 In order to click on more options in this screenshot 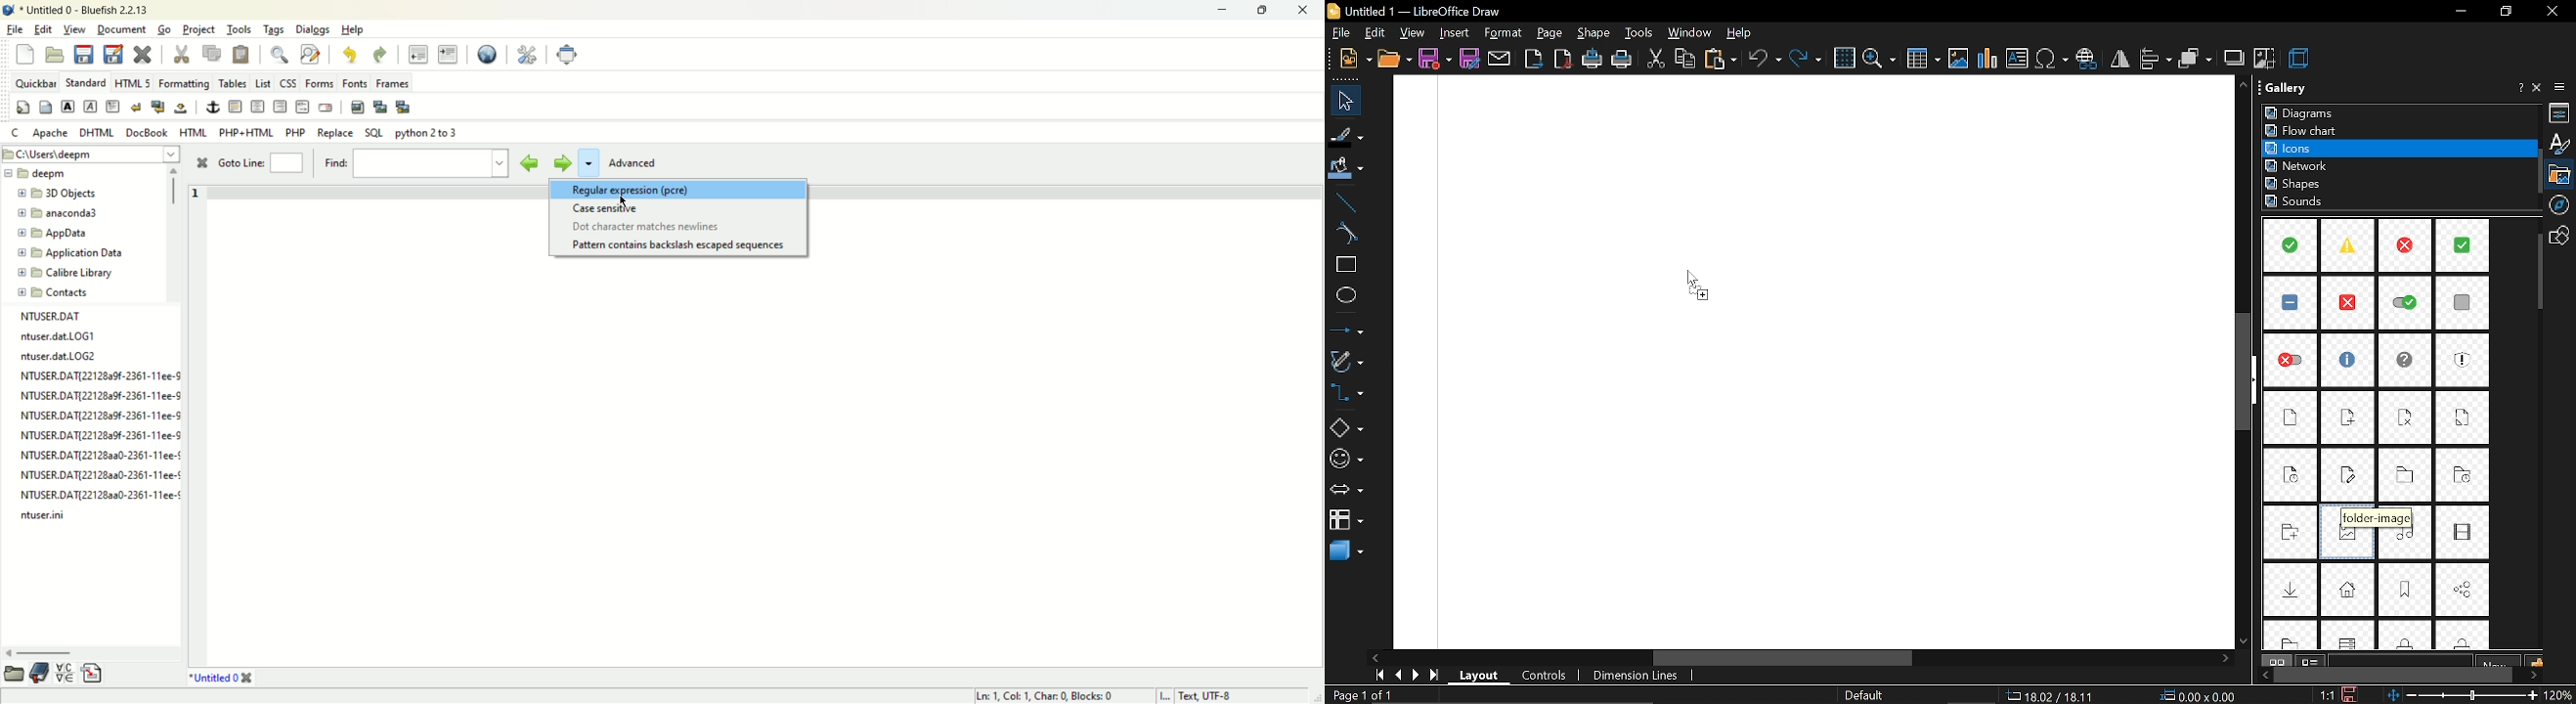, I will do `click(587, 165)`.